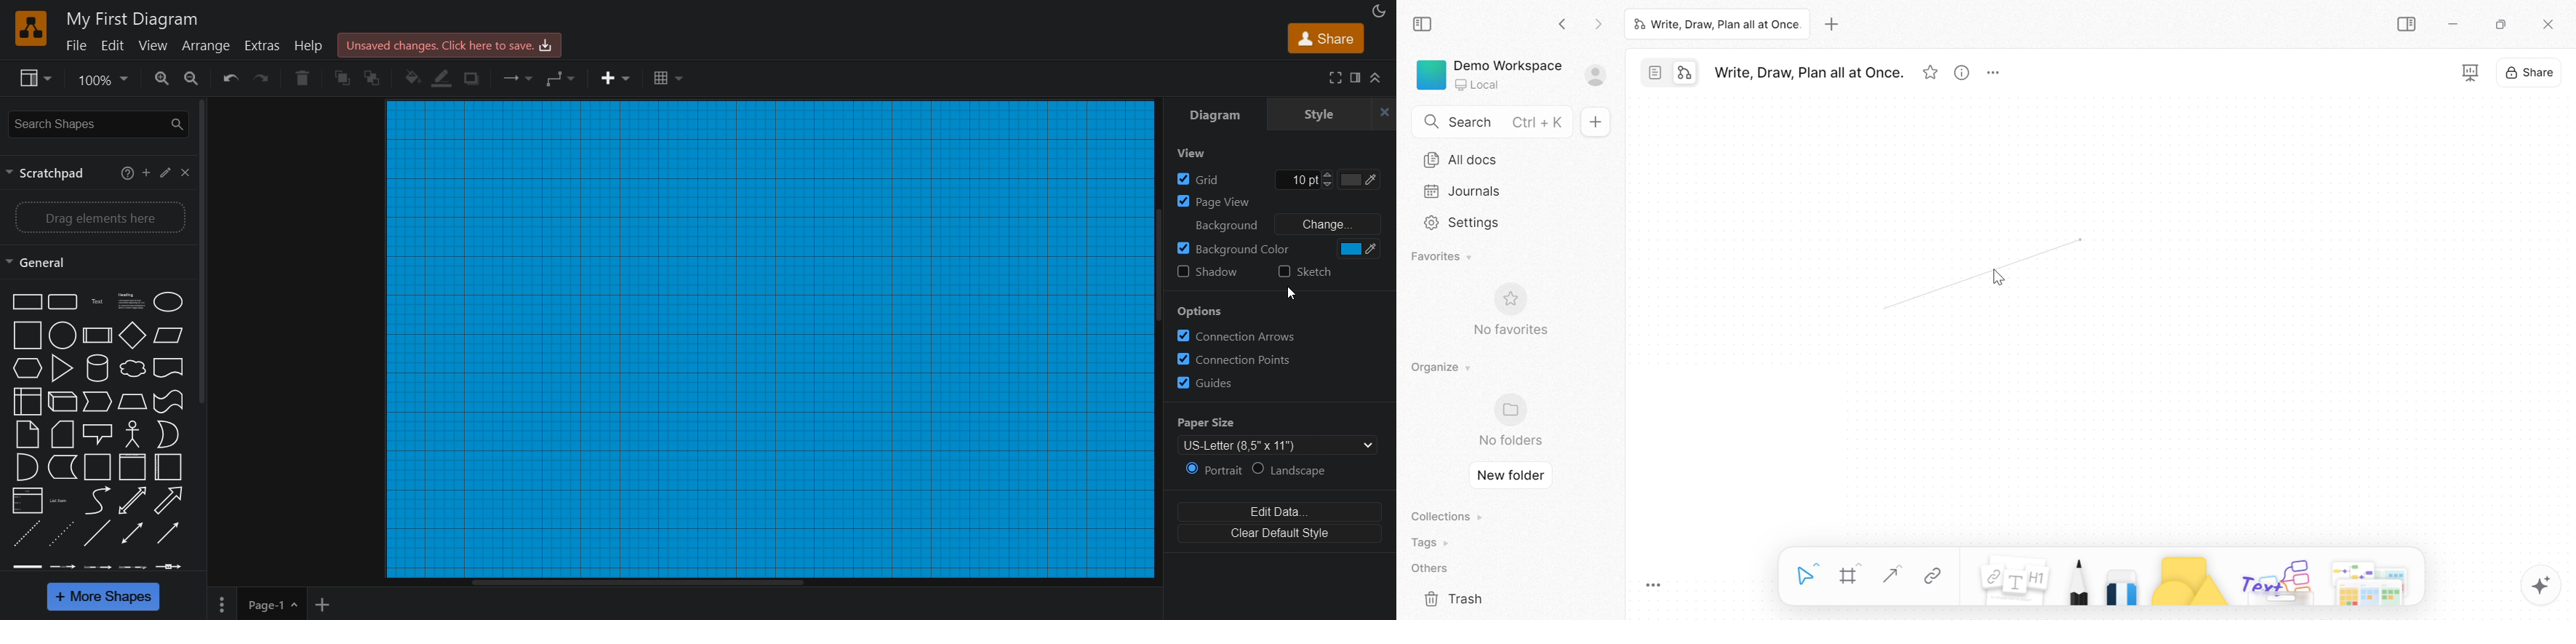 The width and height of the screenshot is (2576, 644). What do you see at coordinates (1424, 24) in the screenshot?
I see `Collapse sidebar` at bounding box center [1424, 24].